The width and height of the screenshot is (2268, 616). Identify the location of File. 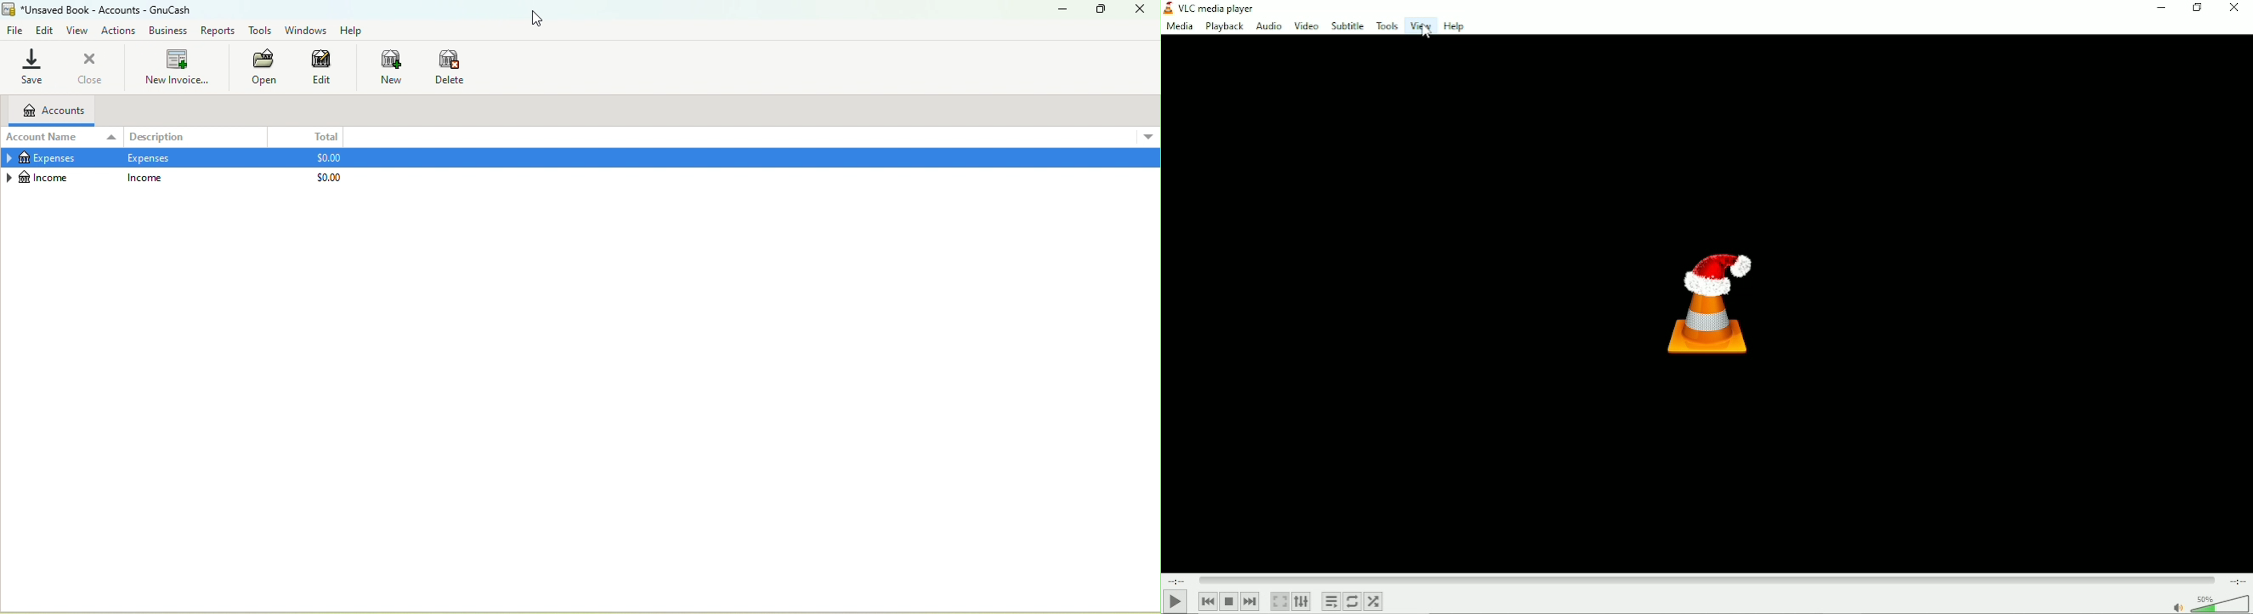
(15, 31).